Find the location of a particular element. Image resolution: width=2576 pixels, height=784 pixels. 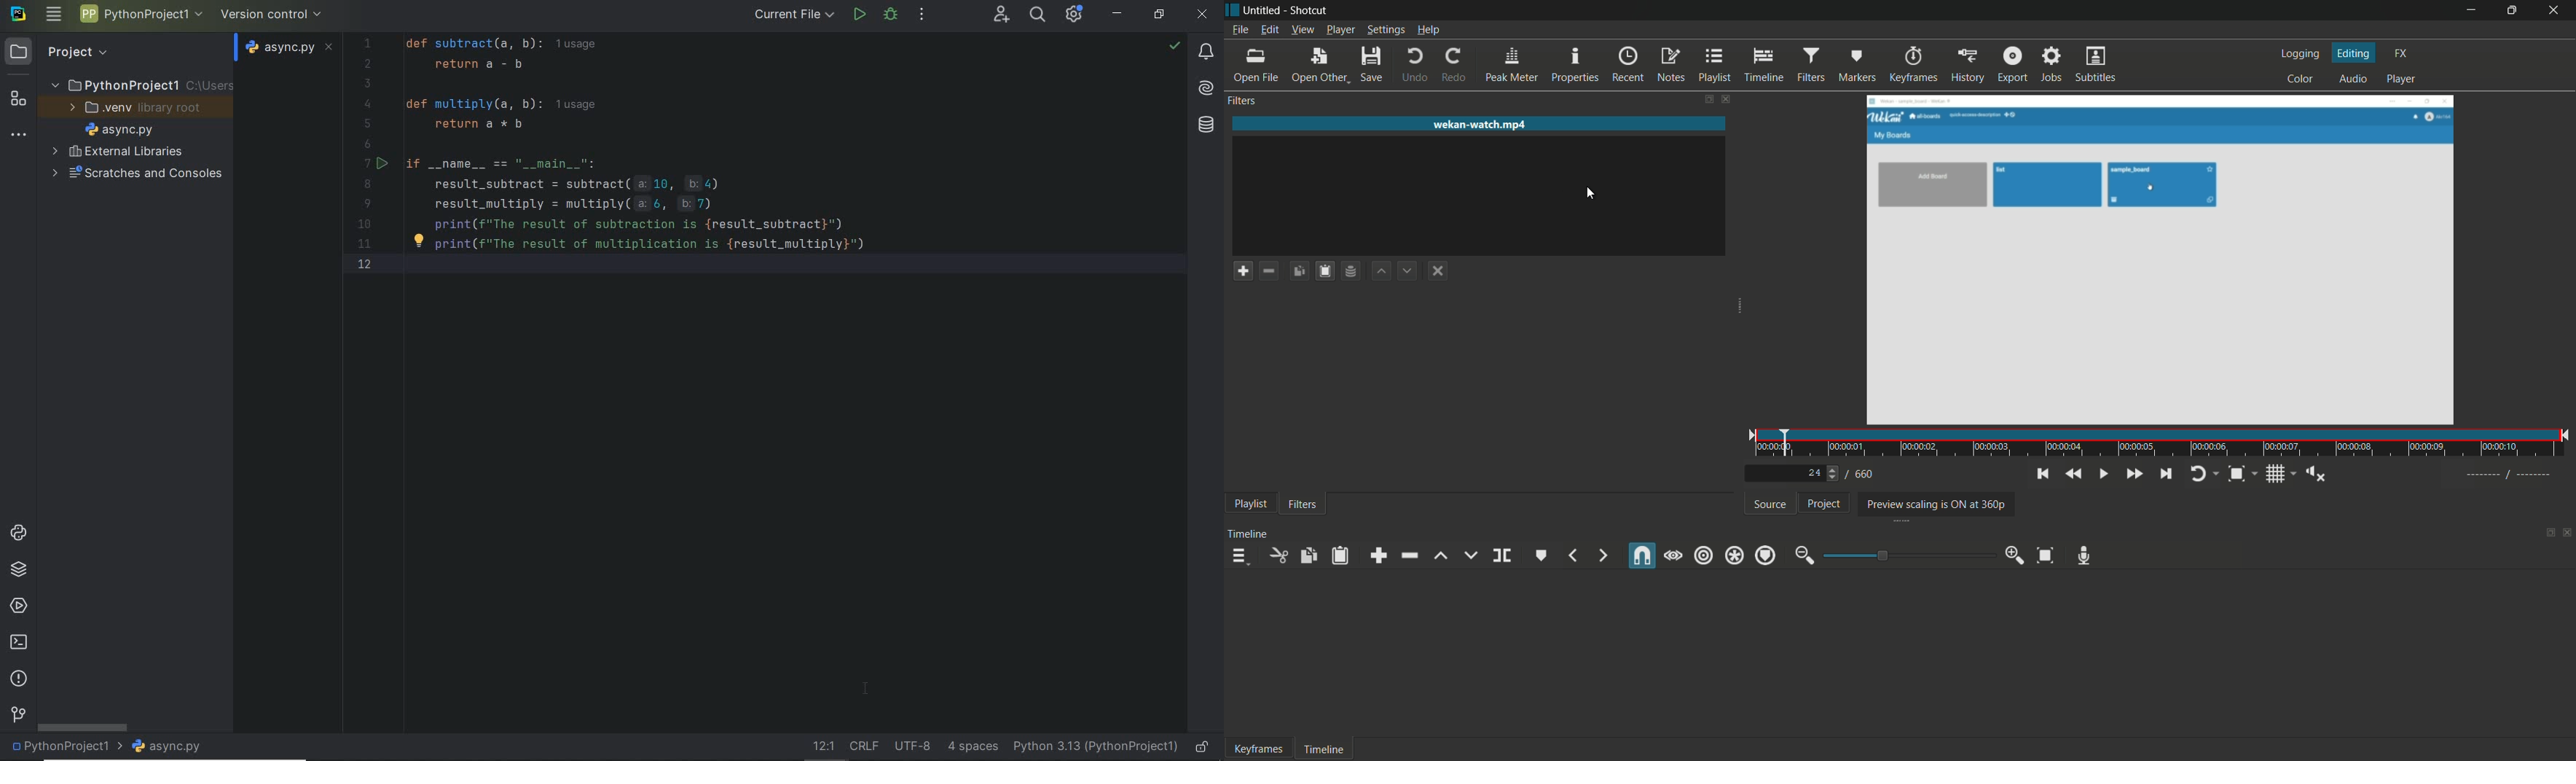

zoom timeline to fit is located at coordinates (2046, 555).